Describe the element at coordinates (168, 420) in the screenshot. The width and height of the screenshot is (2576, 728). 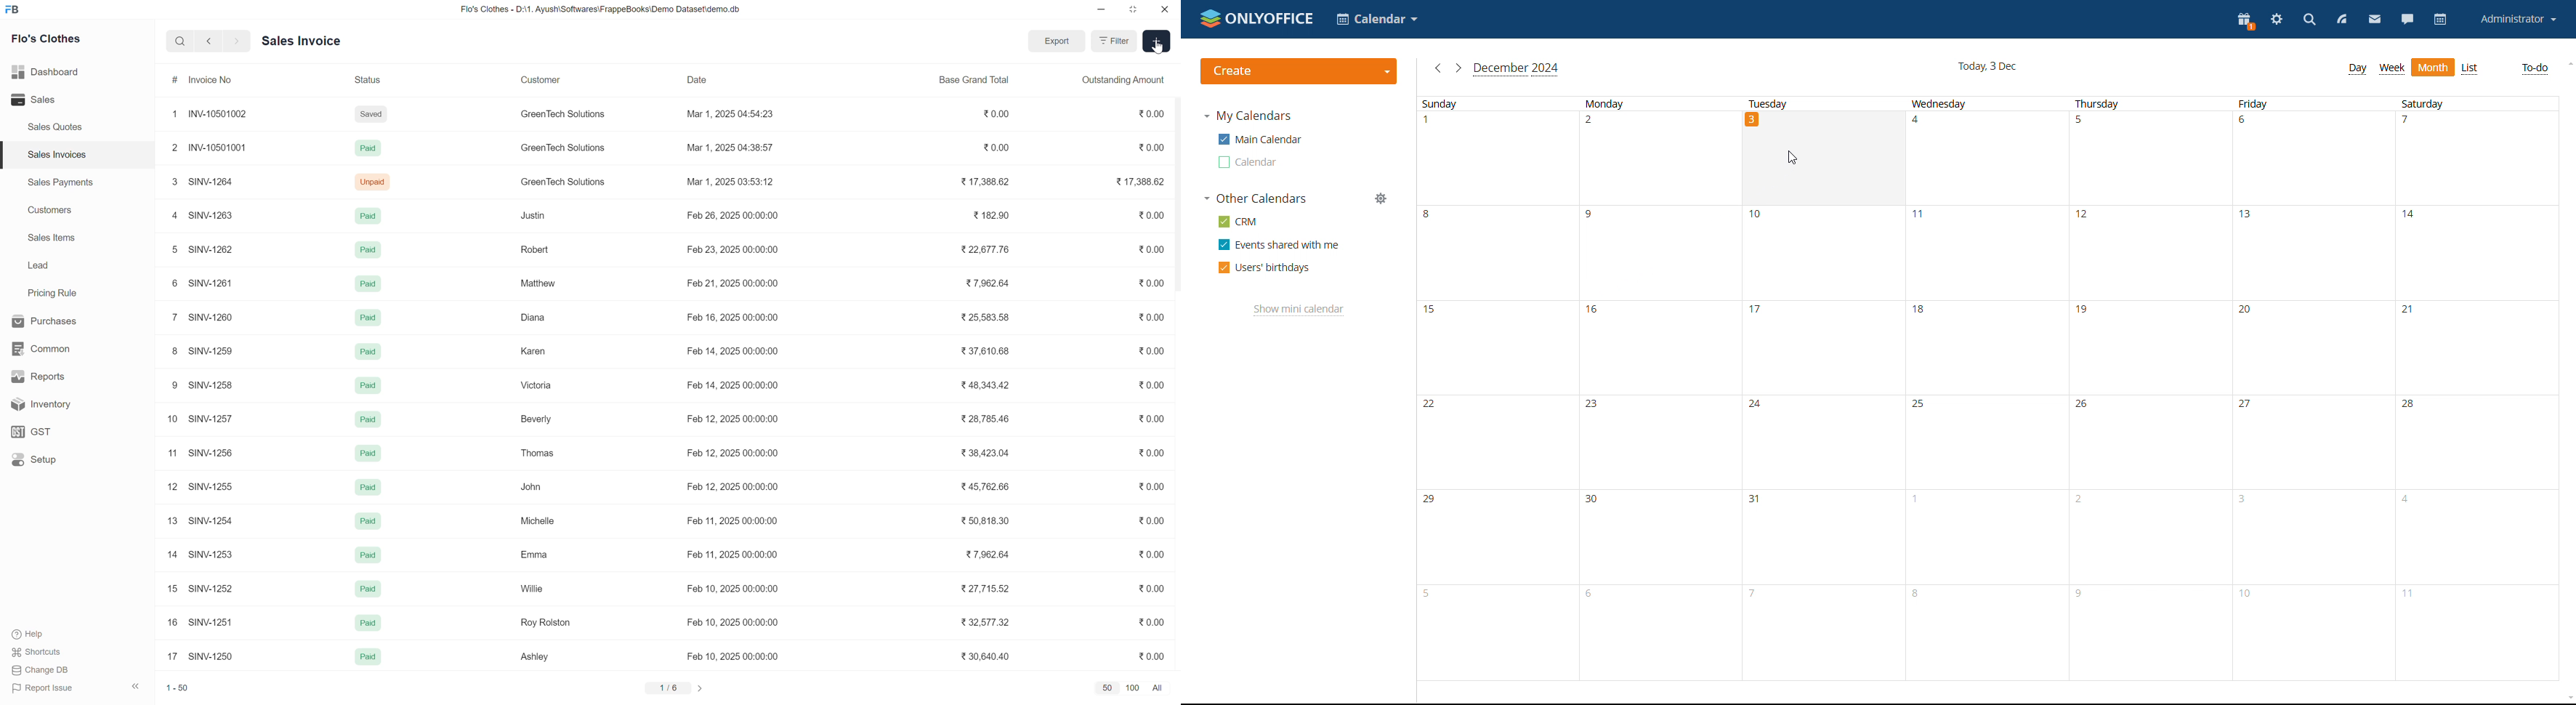
I see `10` at that location.